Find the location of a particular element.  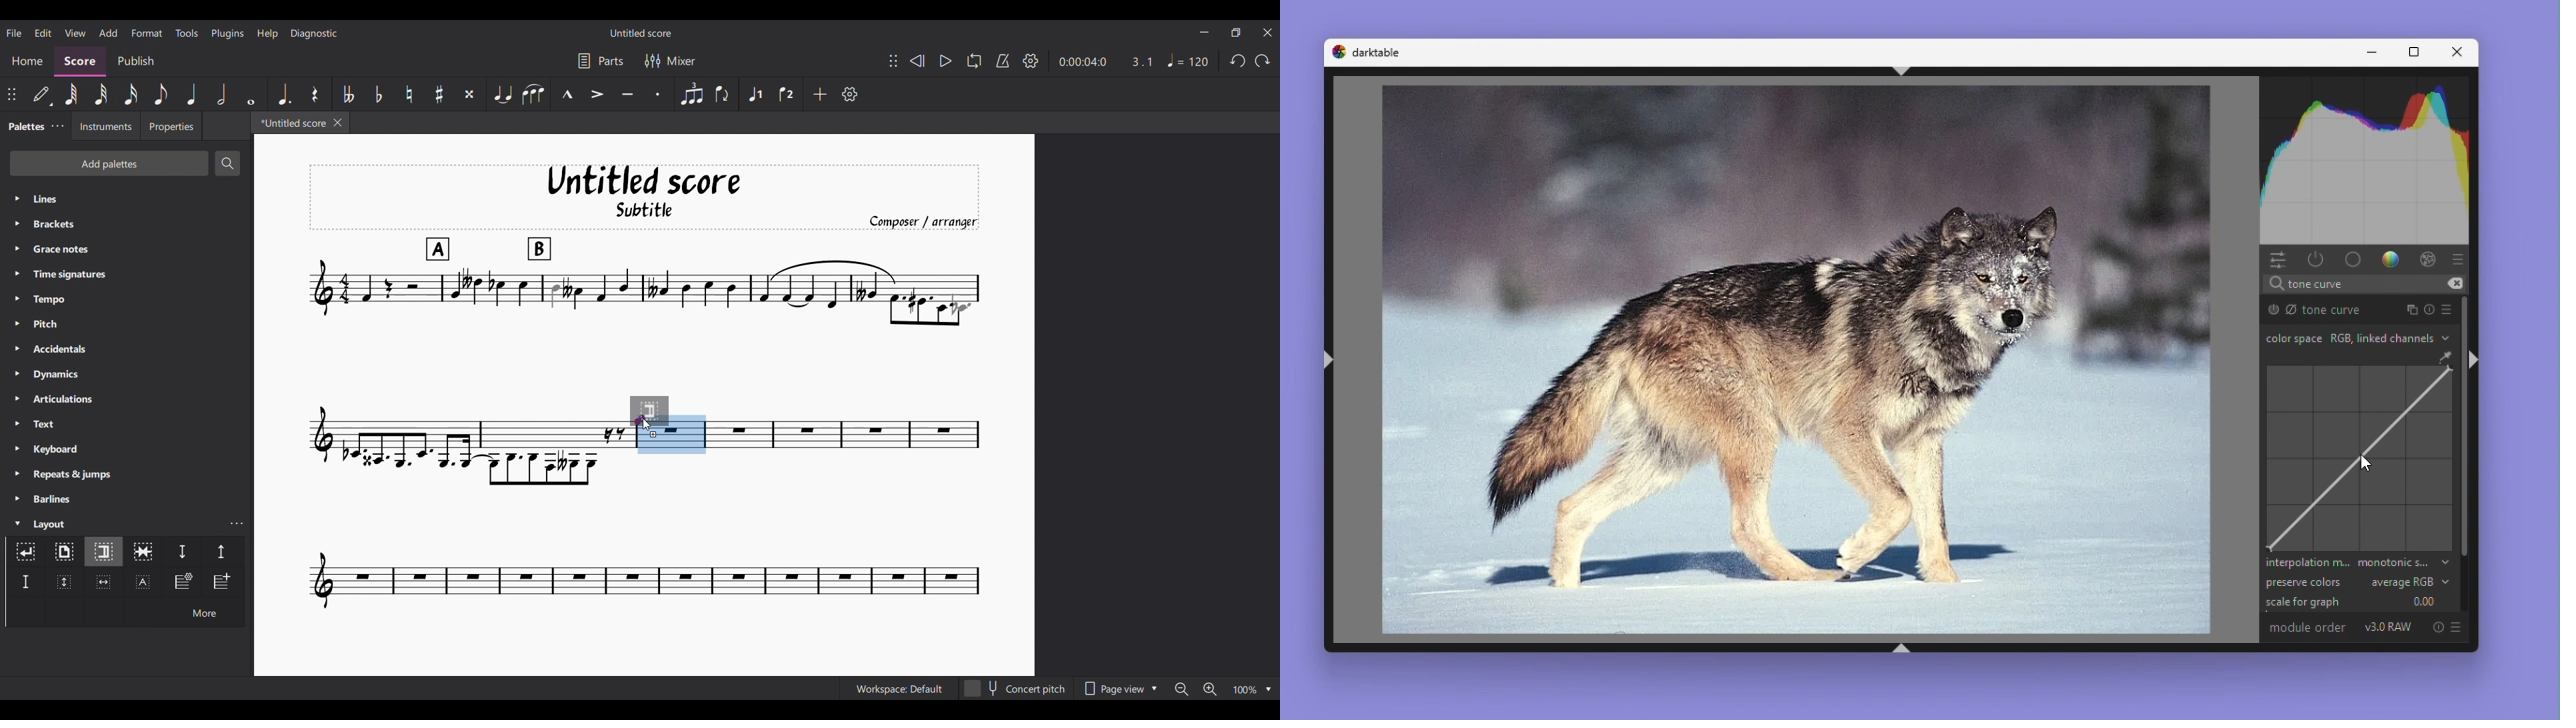

Zoom out is located at coordinates (1182, 689).